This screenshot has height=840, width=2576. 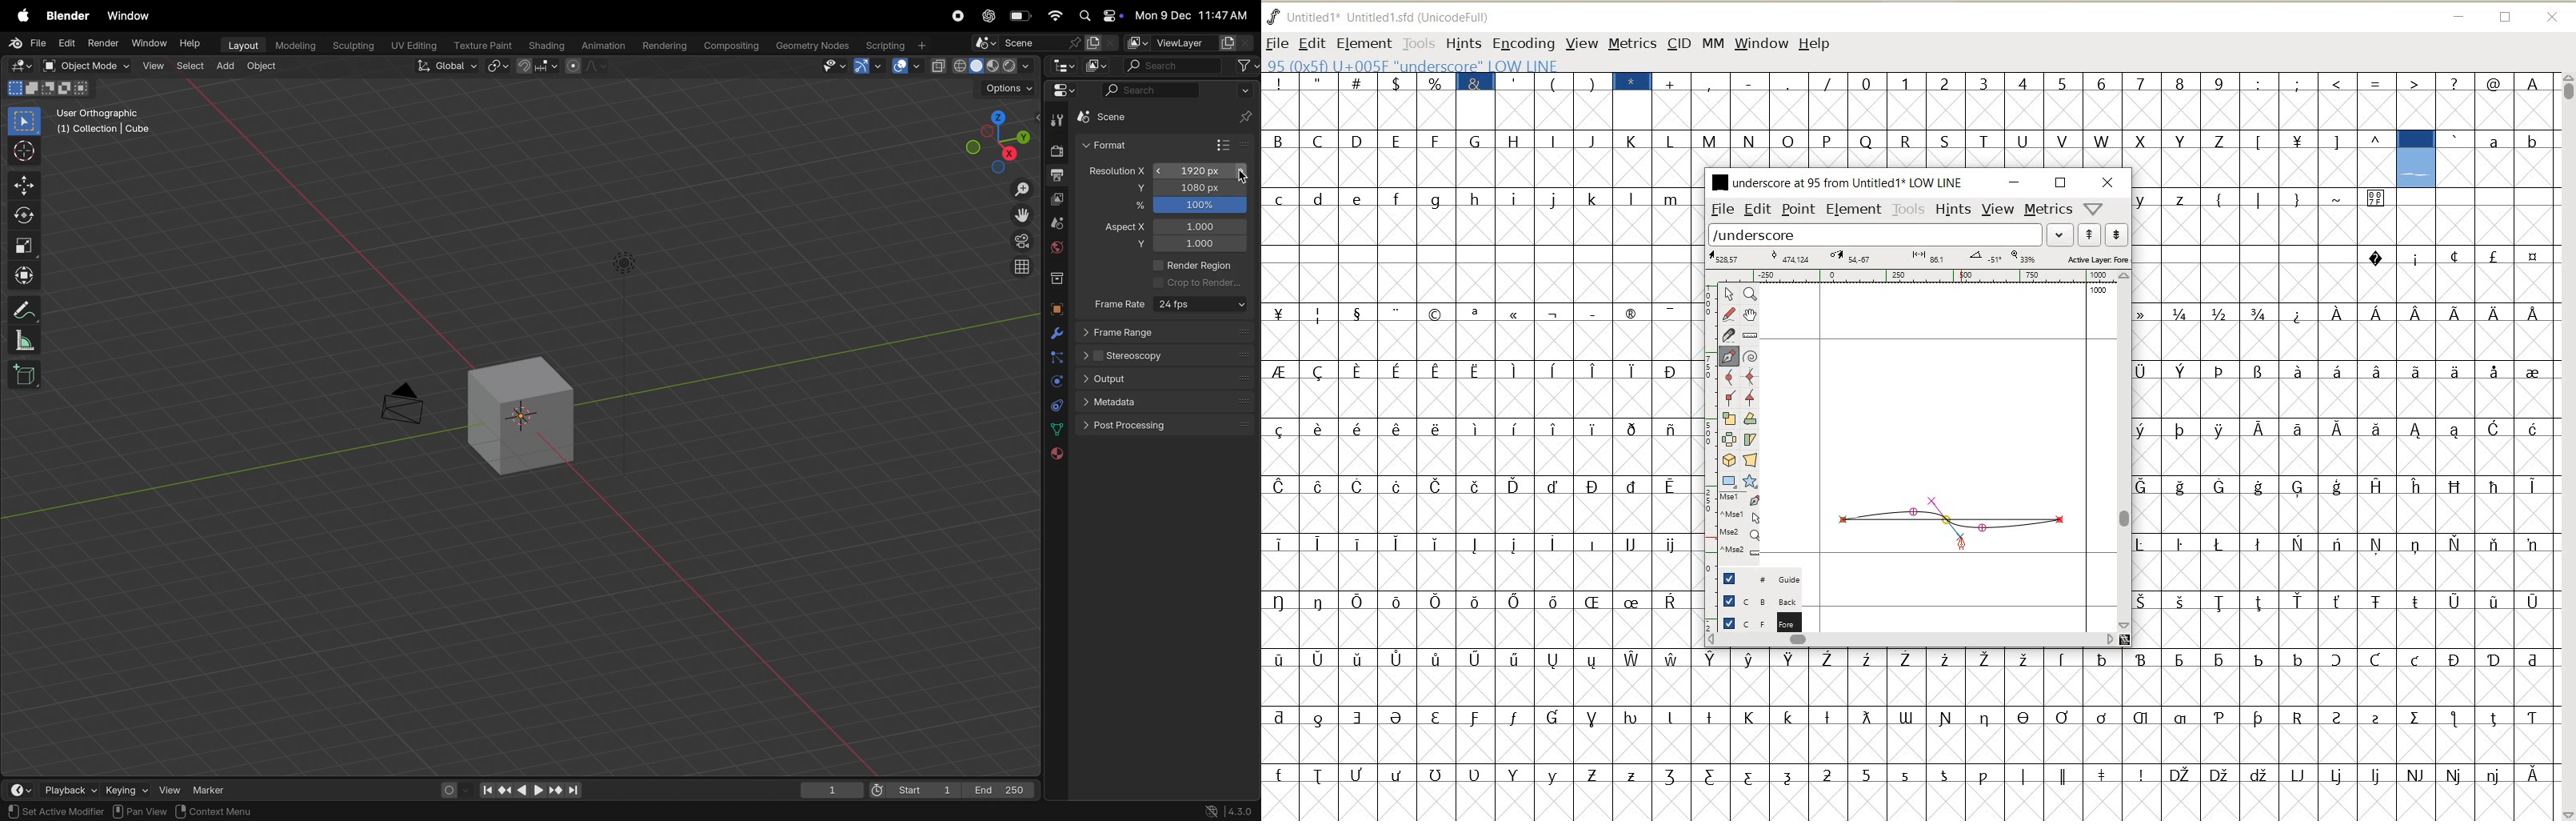 What do you see at coordinates (1729, 357) in the screenshot?
I see `add a point, then drag out its control points` at bounding box center [1729, 357].